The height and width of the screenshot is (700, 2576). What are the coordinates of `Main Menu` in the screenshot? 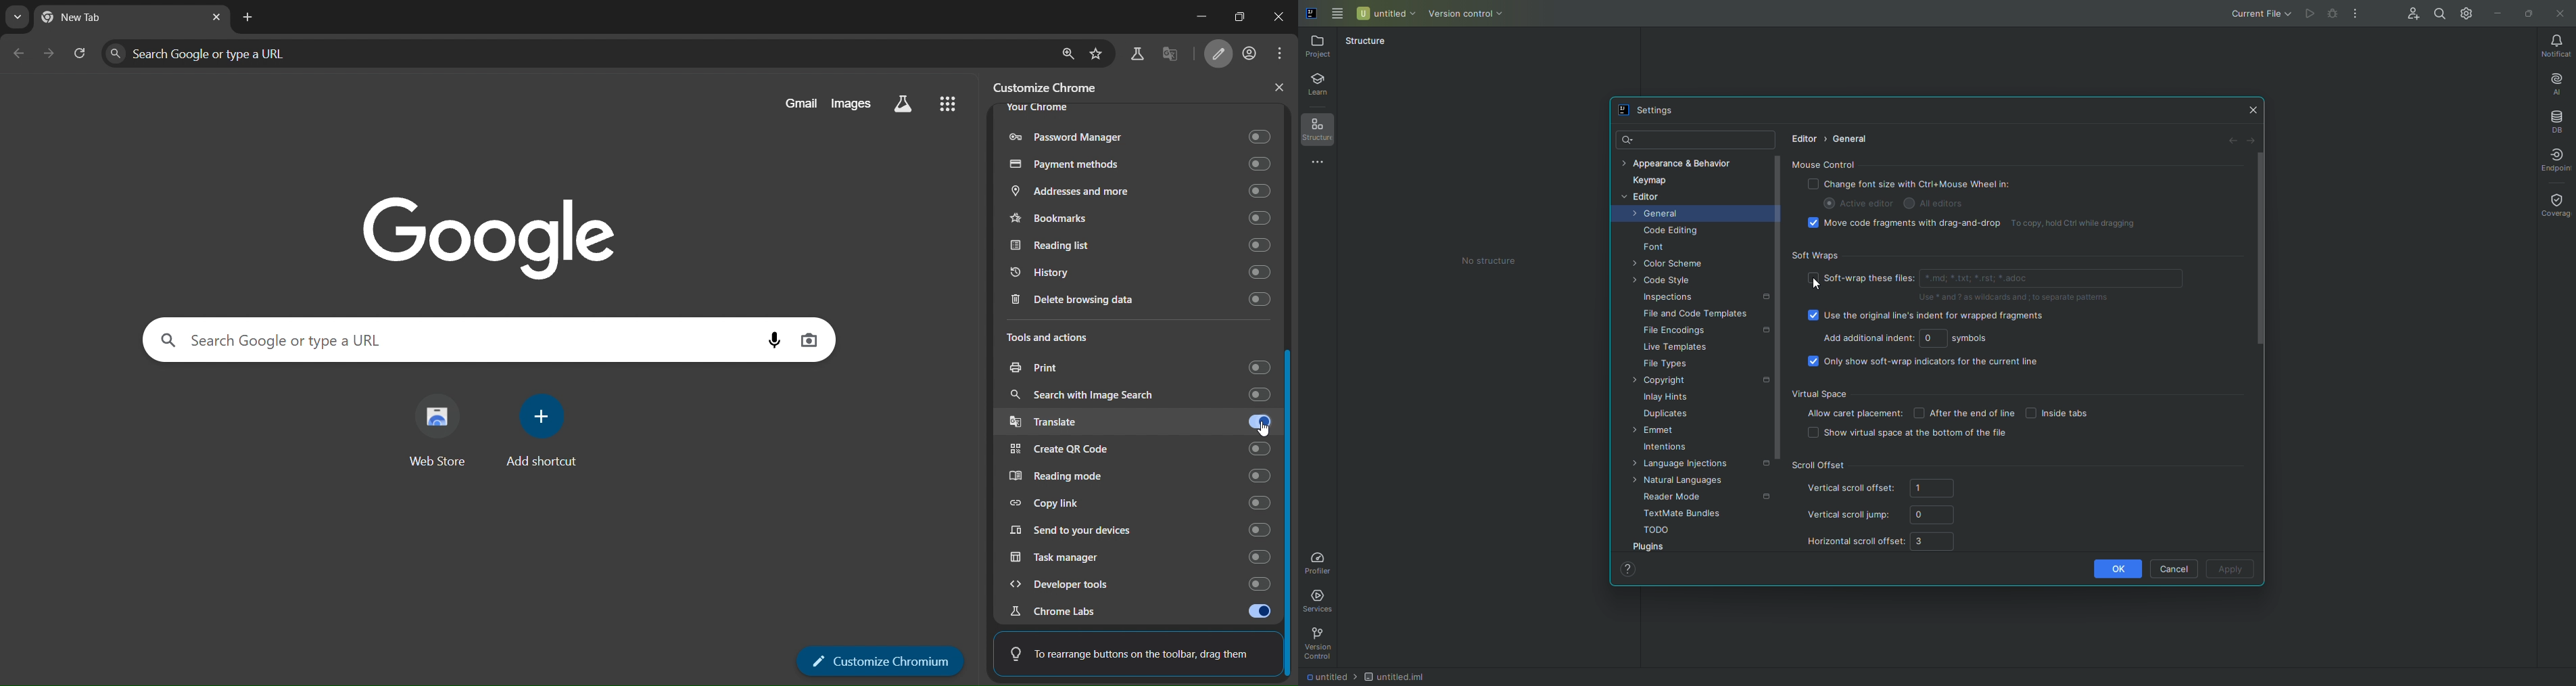 It's located at (1340, 13).